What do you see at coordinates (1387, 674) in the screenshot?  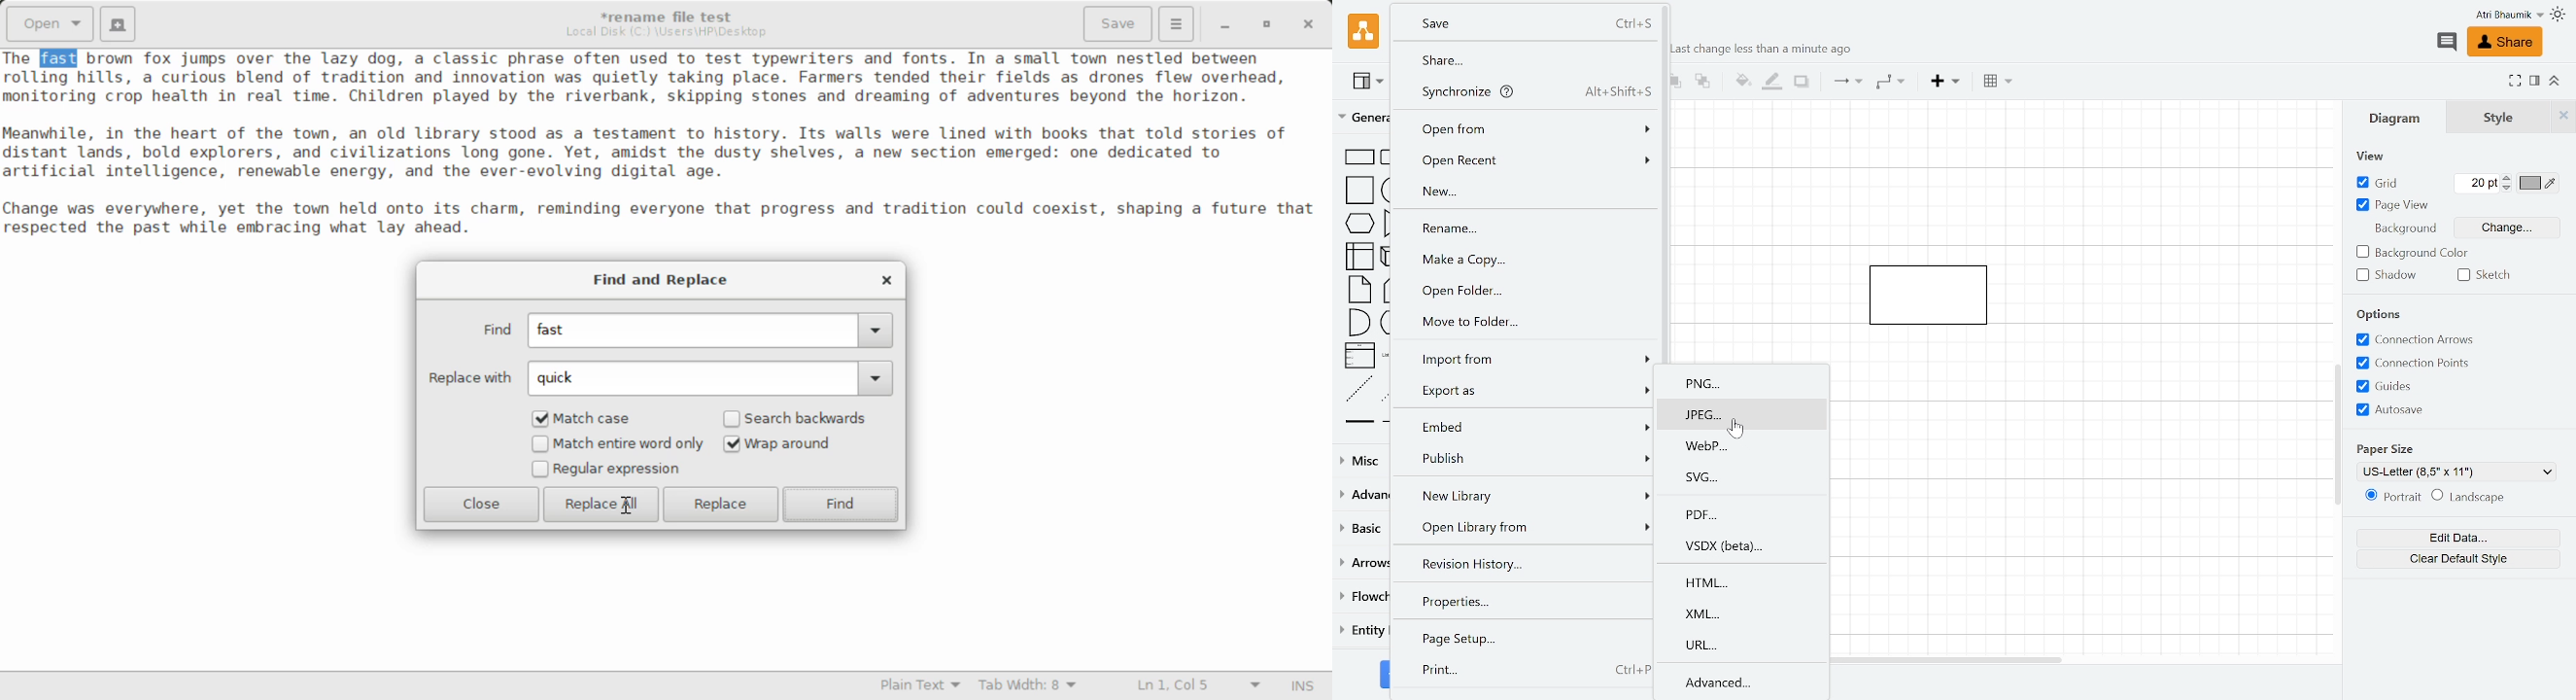 I see `More shapes` at bounding box center [1387, 674].